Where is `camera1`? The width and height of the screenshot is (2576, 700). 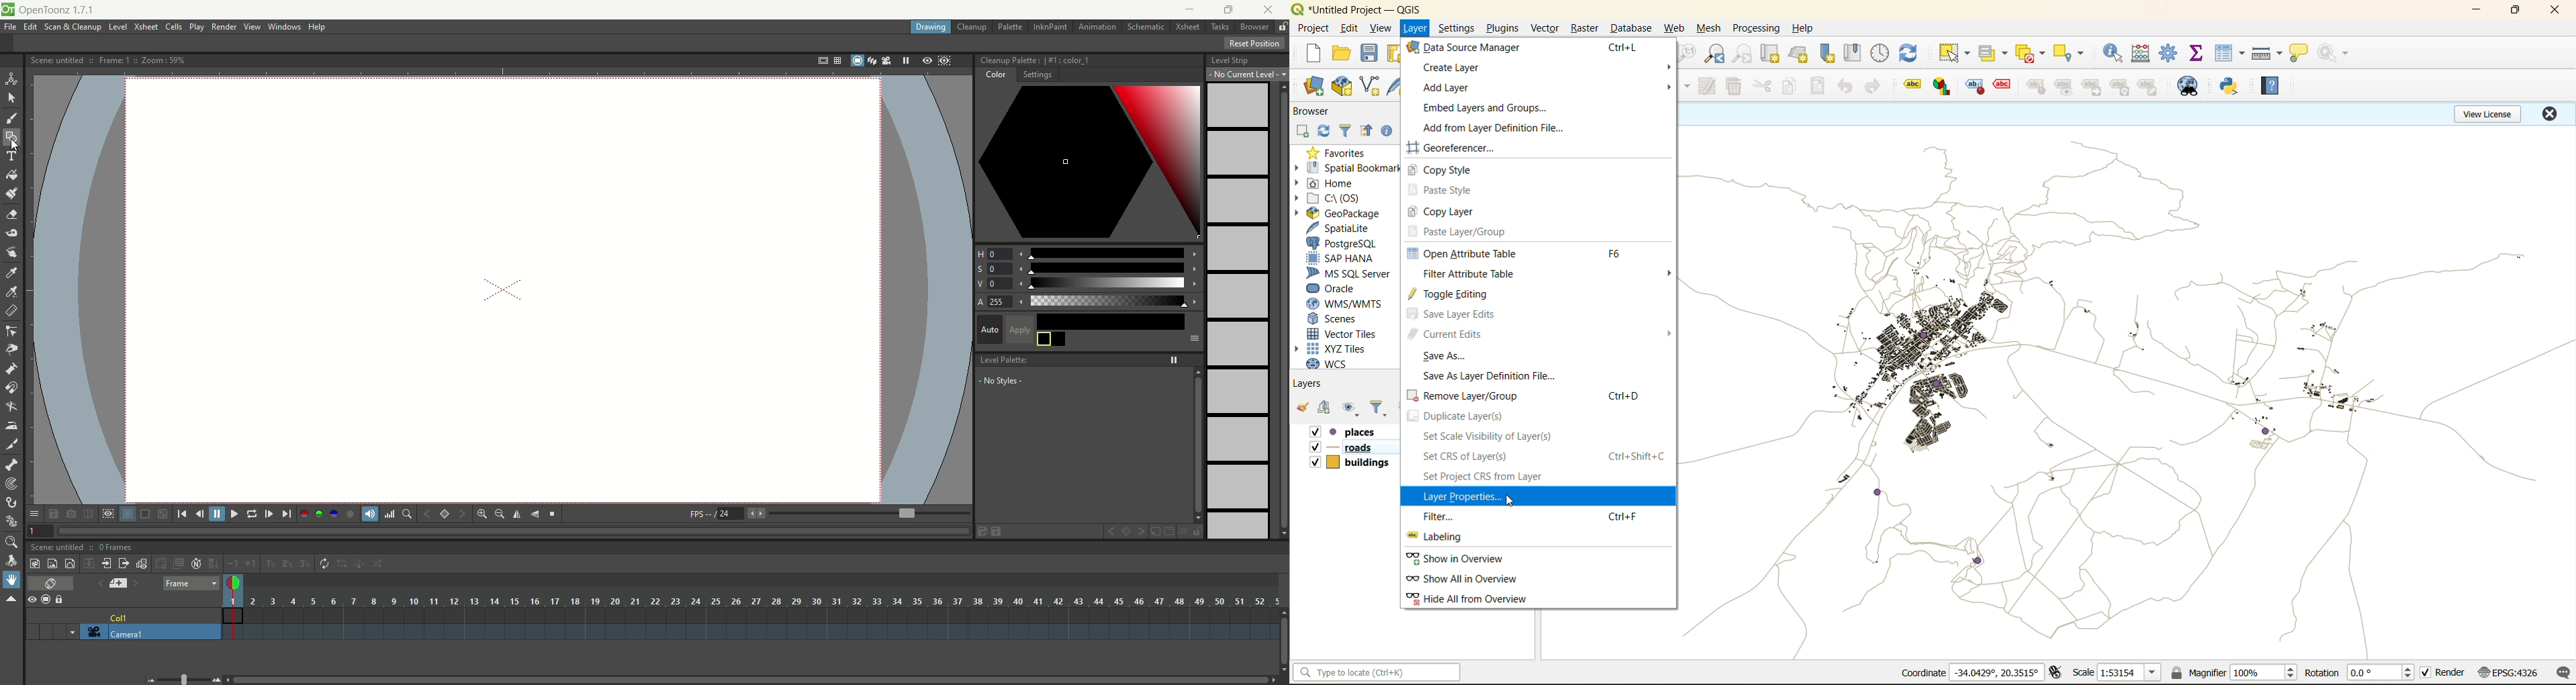
camera1 is located at coordinates (67, 631).